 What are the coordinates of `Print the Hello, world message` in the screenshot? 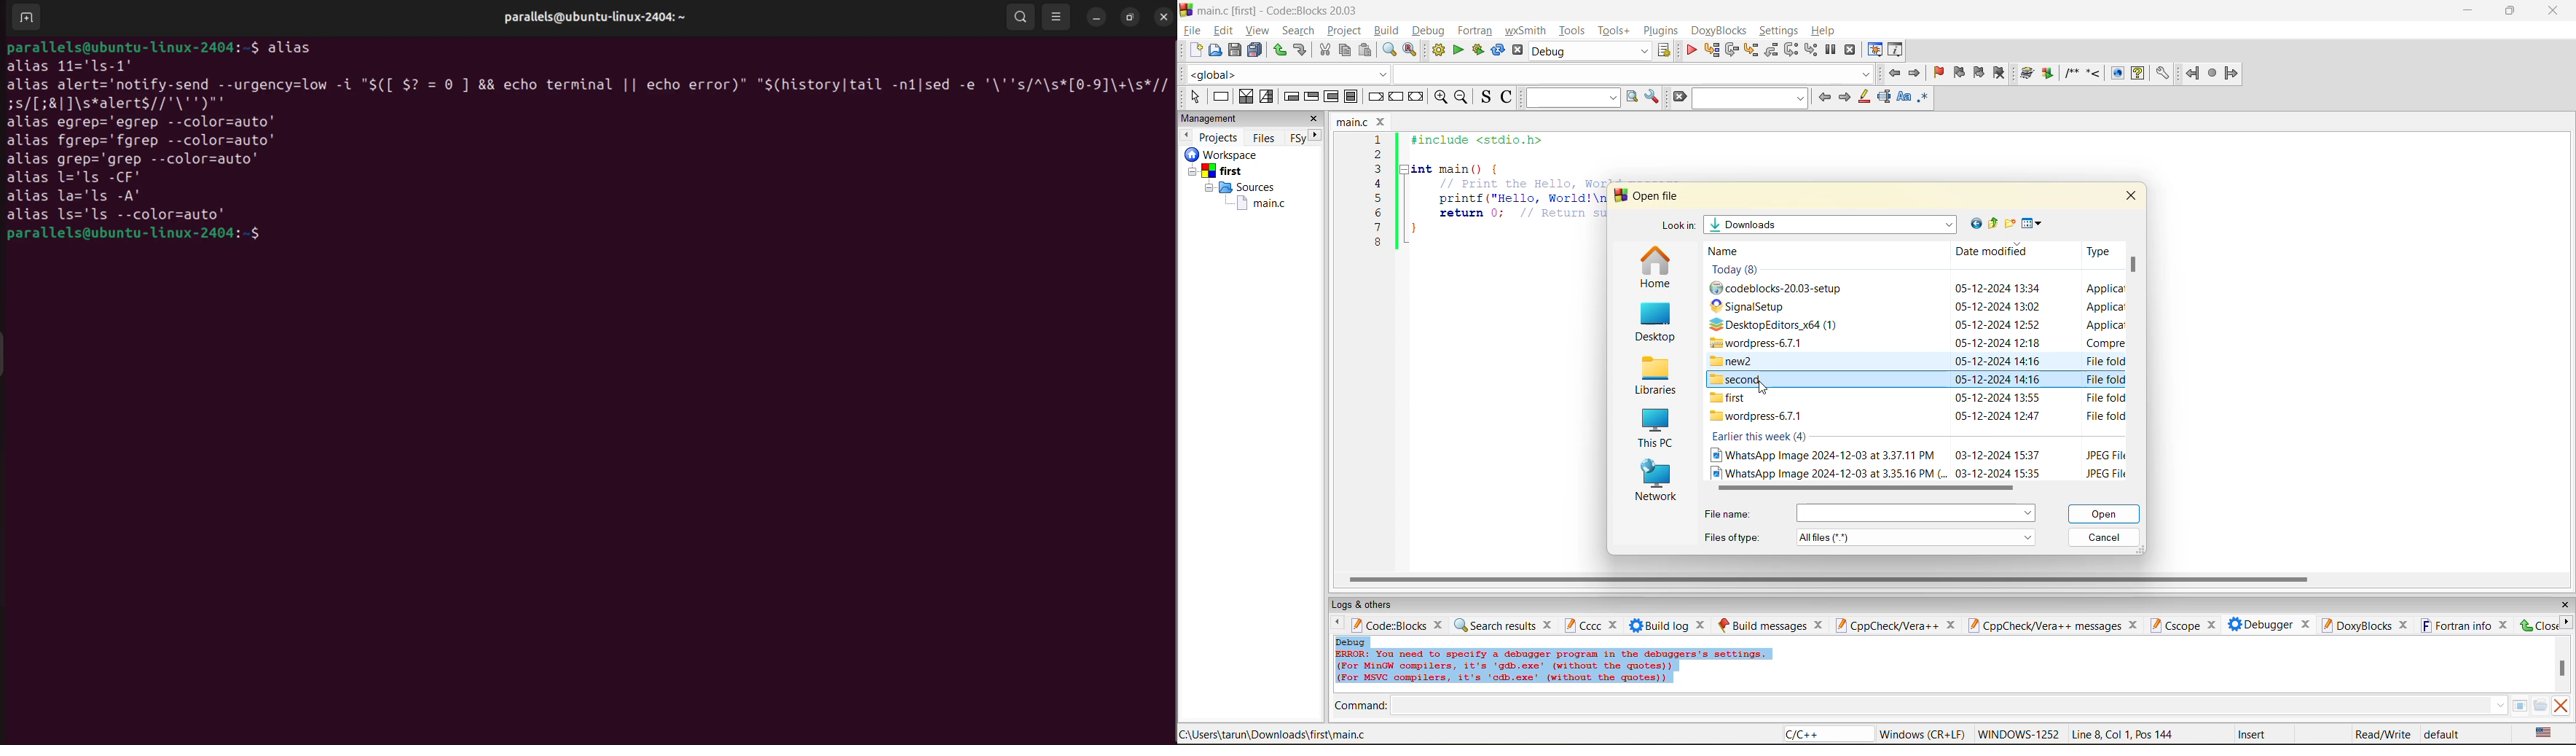 It's located at (1523, 183).